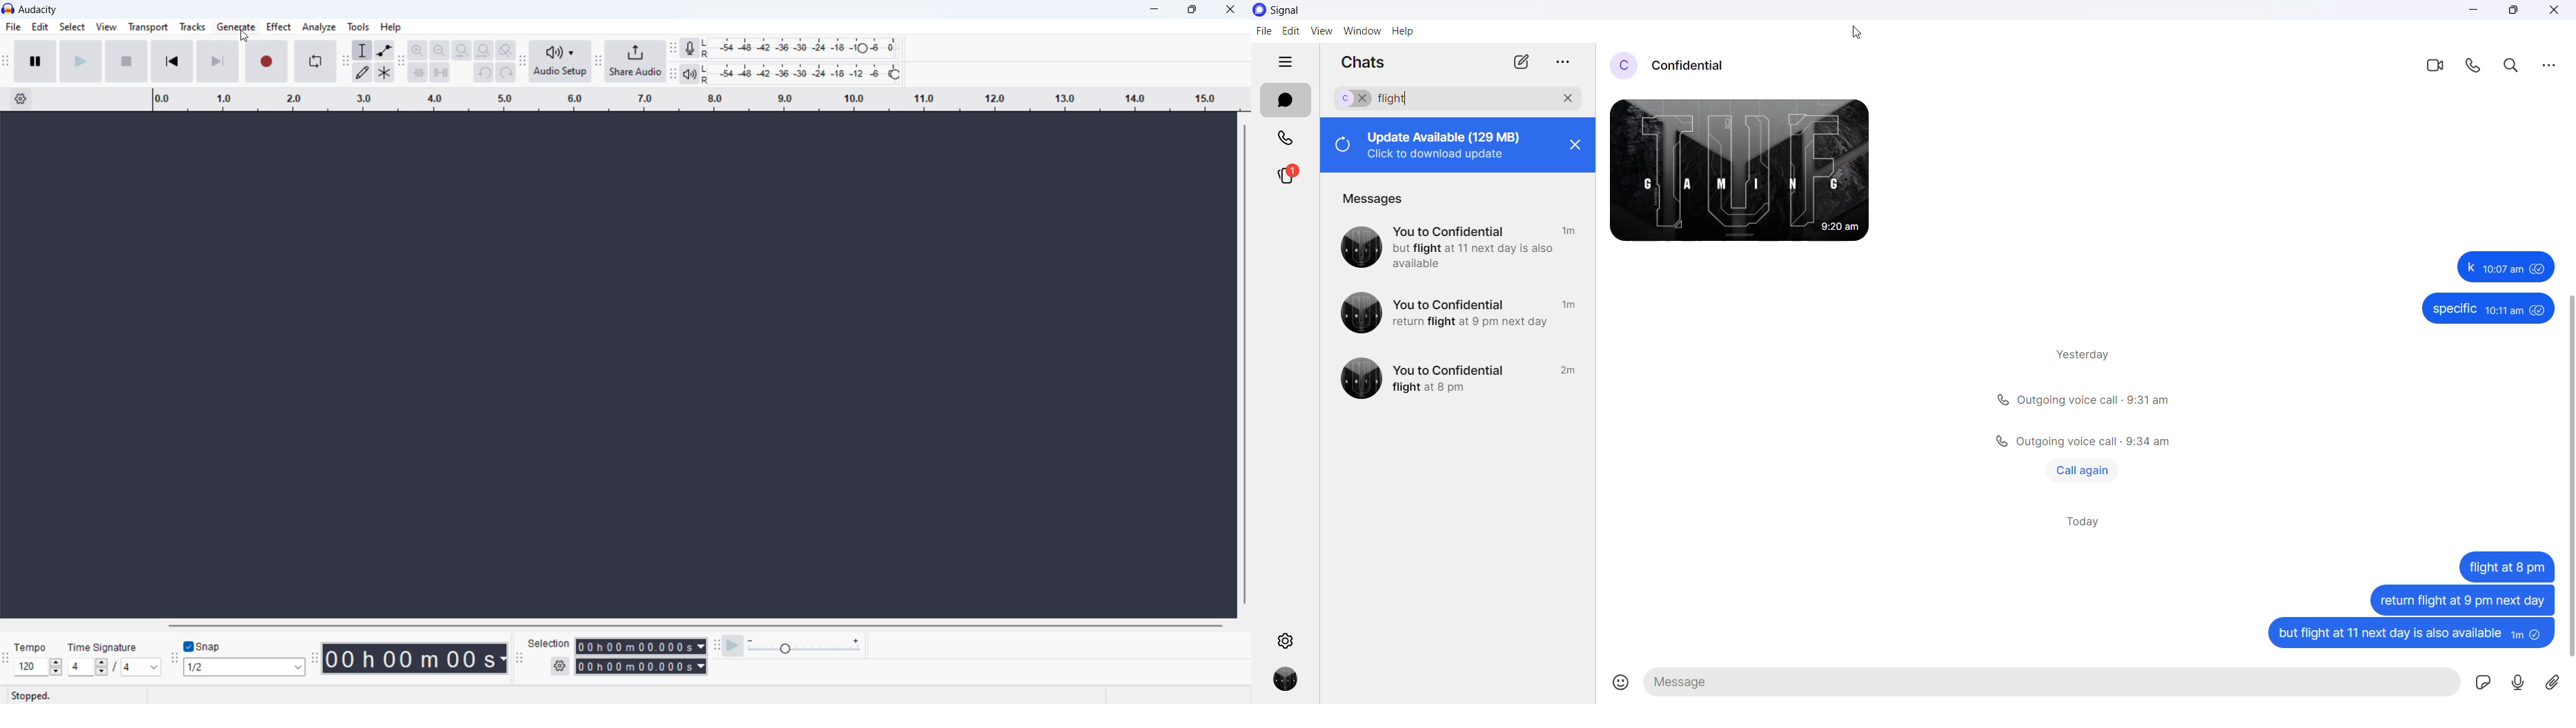 The width and height of the screenshot is (2576, 728). I want to click on close, so click(1575, 149).